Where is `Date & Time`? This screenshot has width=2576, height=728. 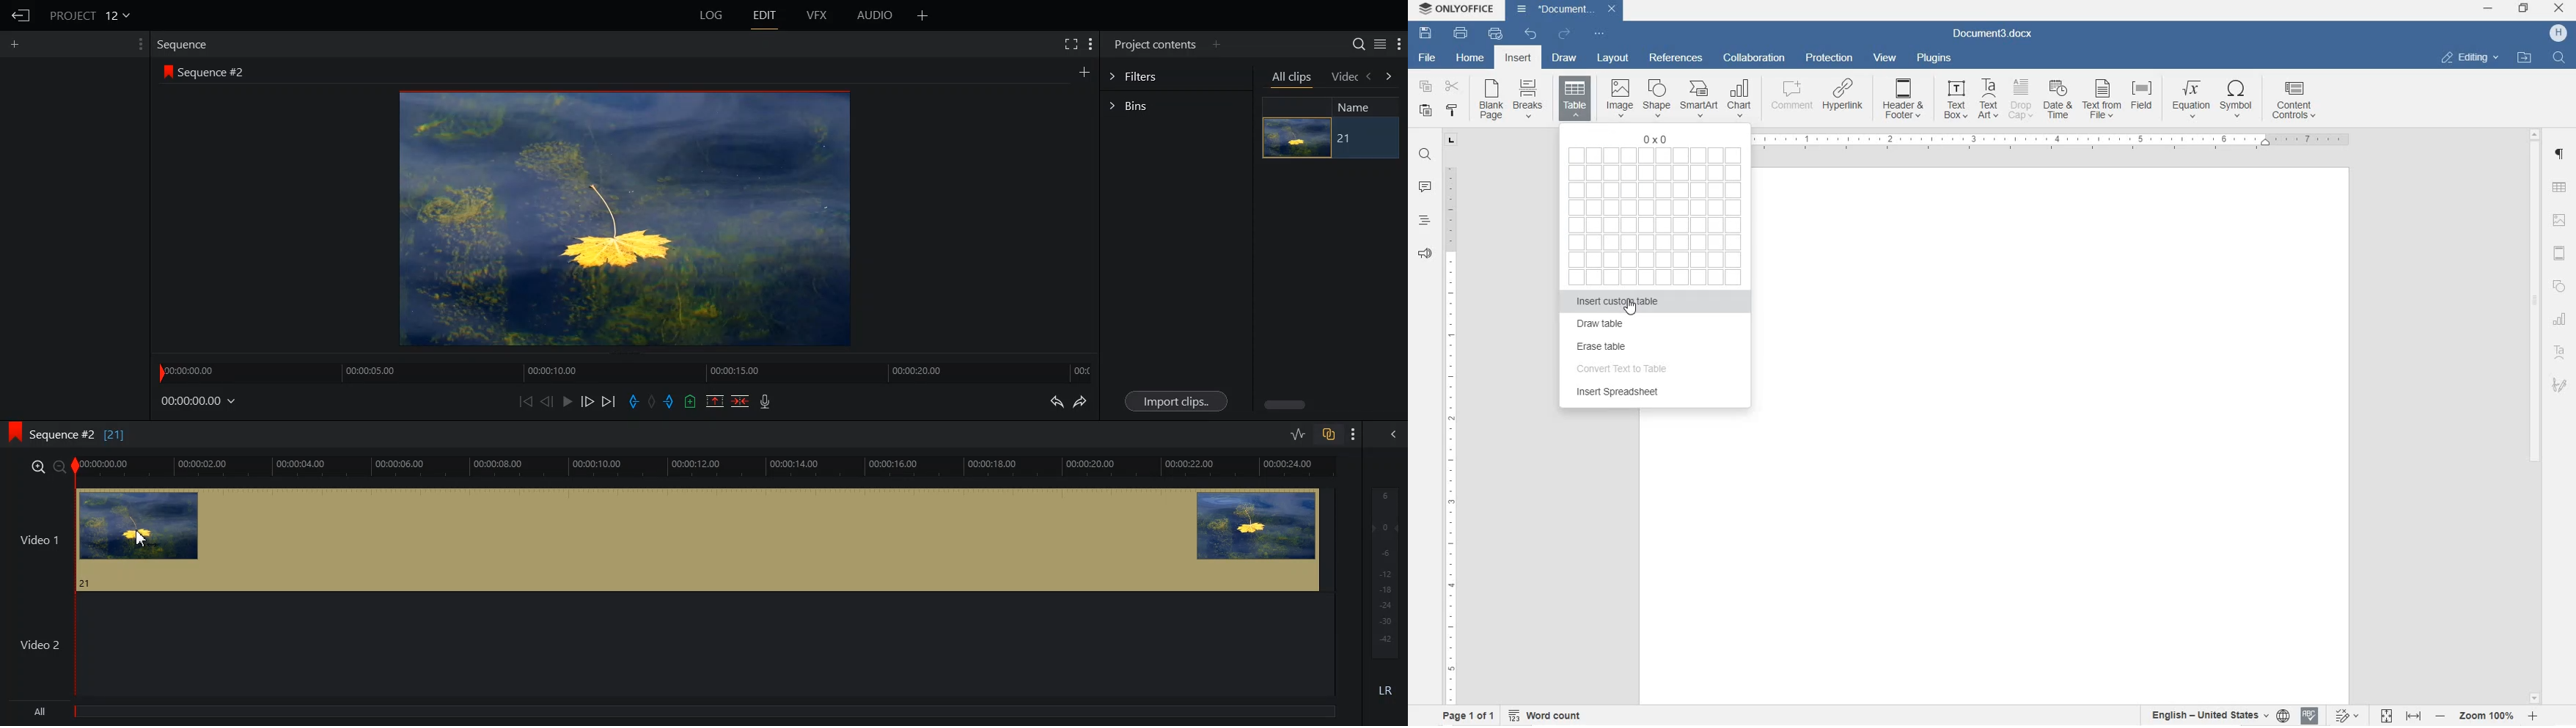
Date & Time is located at coordinates (2059, 102).